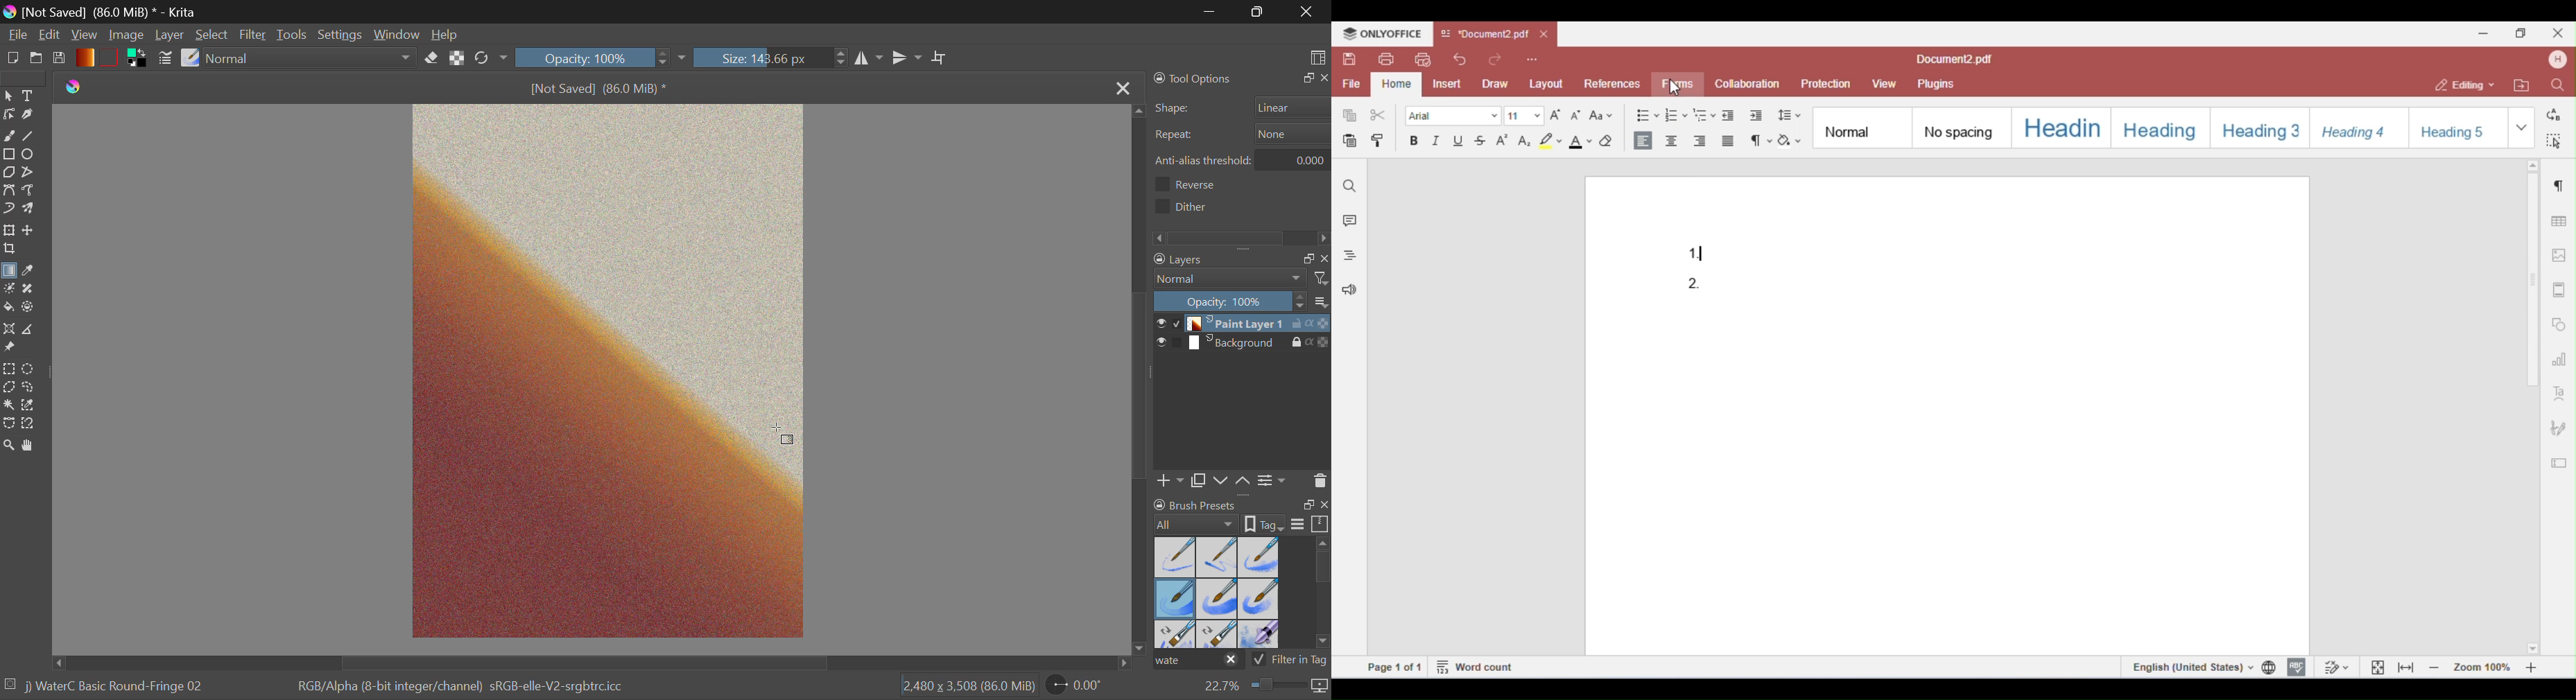 This screenshot has height=700, width=2576. What do you see at coordinates (9, 250) in the screenshot?
I see `Crop` at bounding box center [9, 250].